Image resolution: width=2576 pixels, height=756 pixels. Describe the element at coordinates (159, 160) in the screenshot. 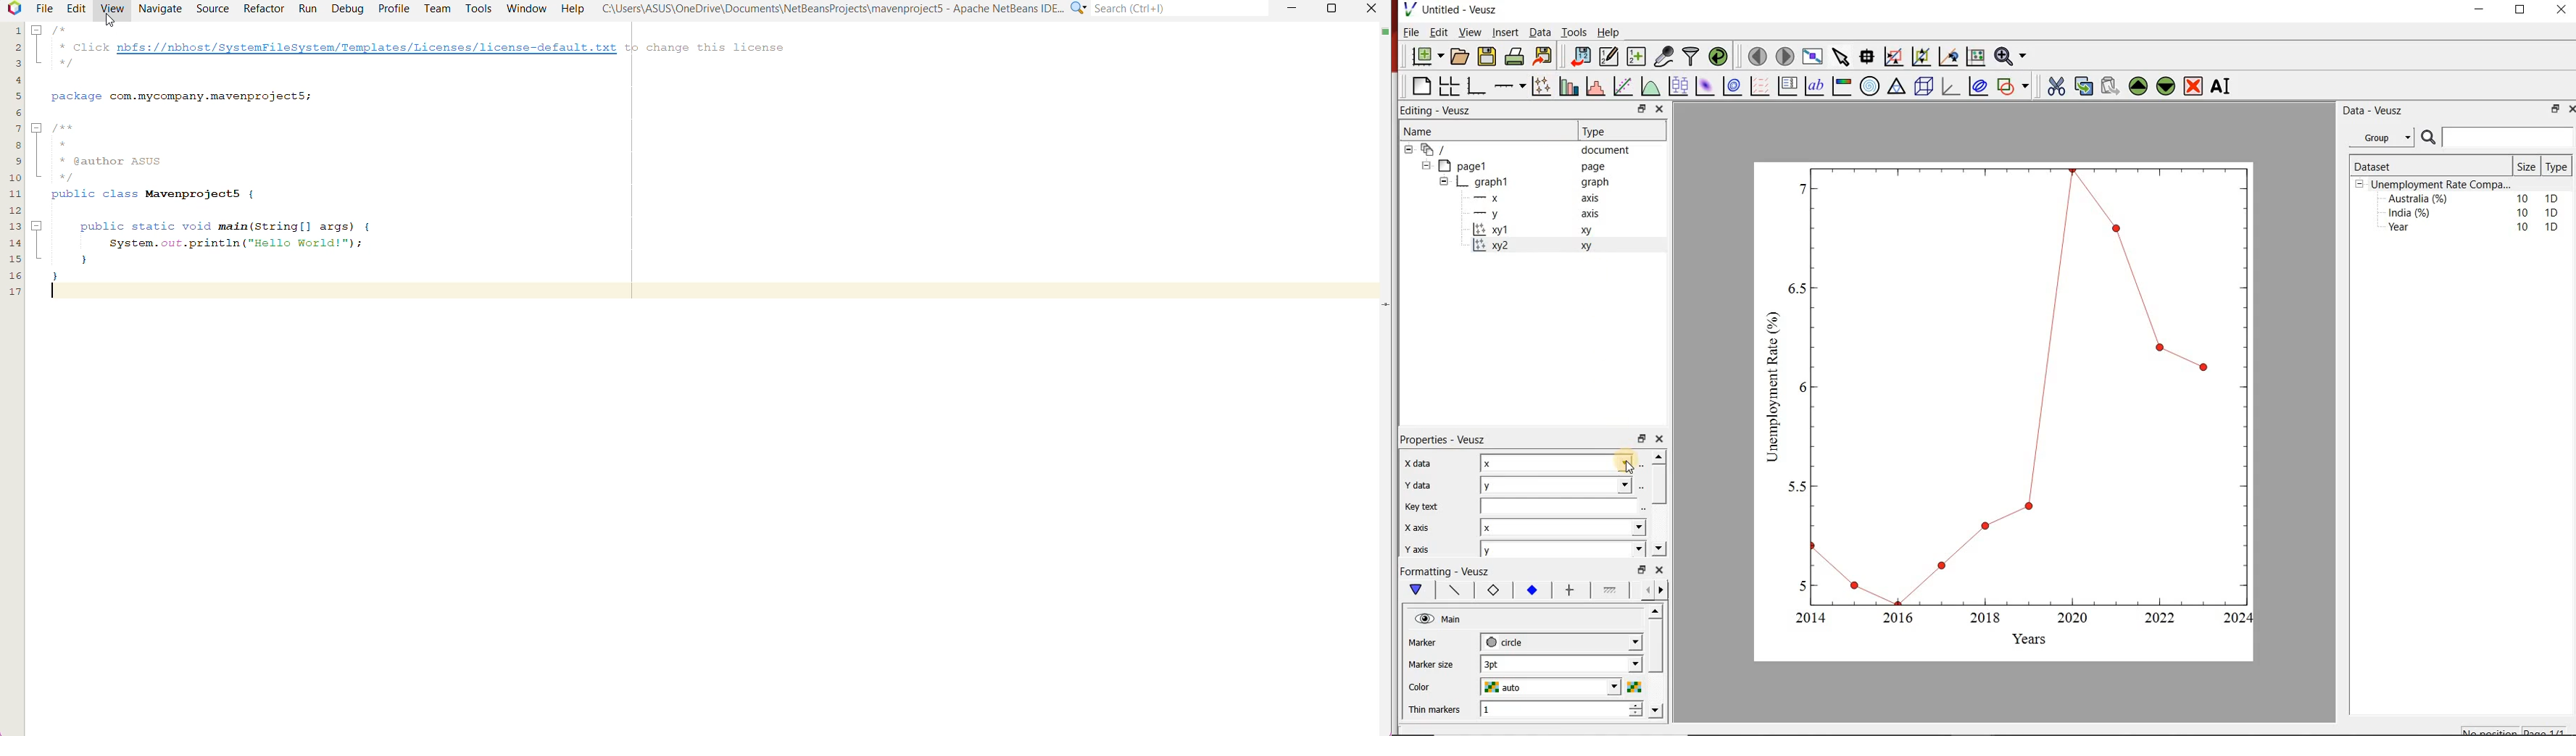

I see `/**** @author AsUS*/public class Mavemprojects {` at that location.